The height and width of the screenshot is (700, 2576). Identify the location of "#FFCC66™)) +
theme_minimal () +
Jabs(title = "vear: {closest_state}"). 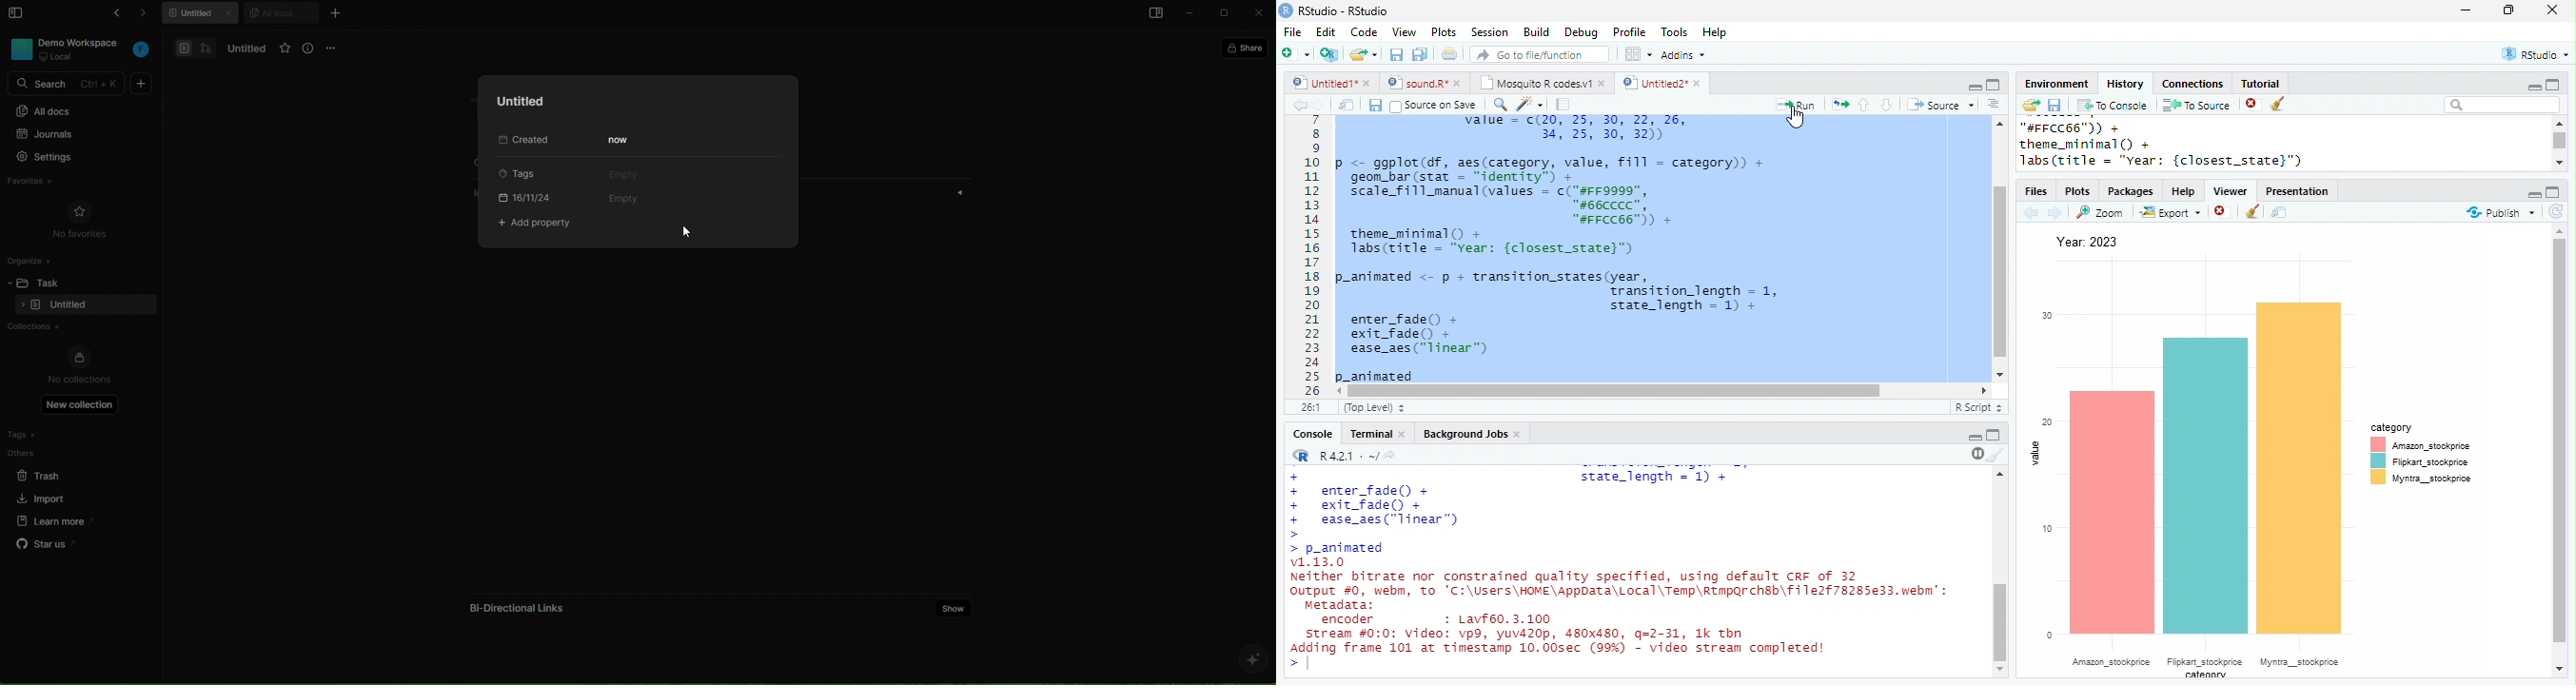
(2178, 145).